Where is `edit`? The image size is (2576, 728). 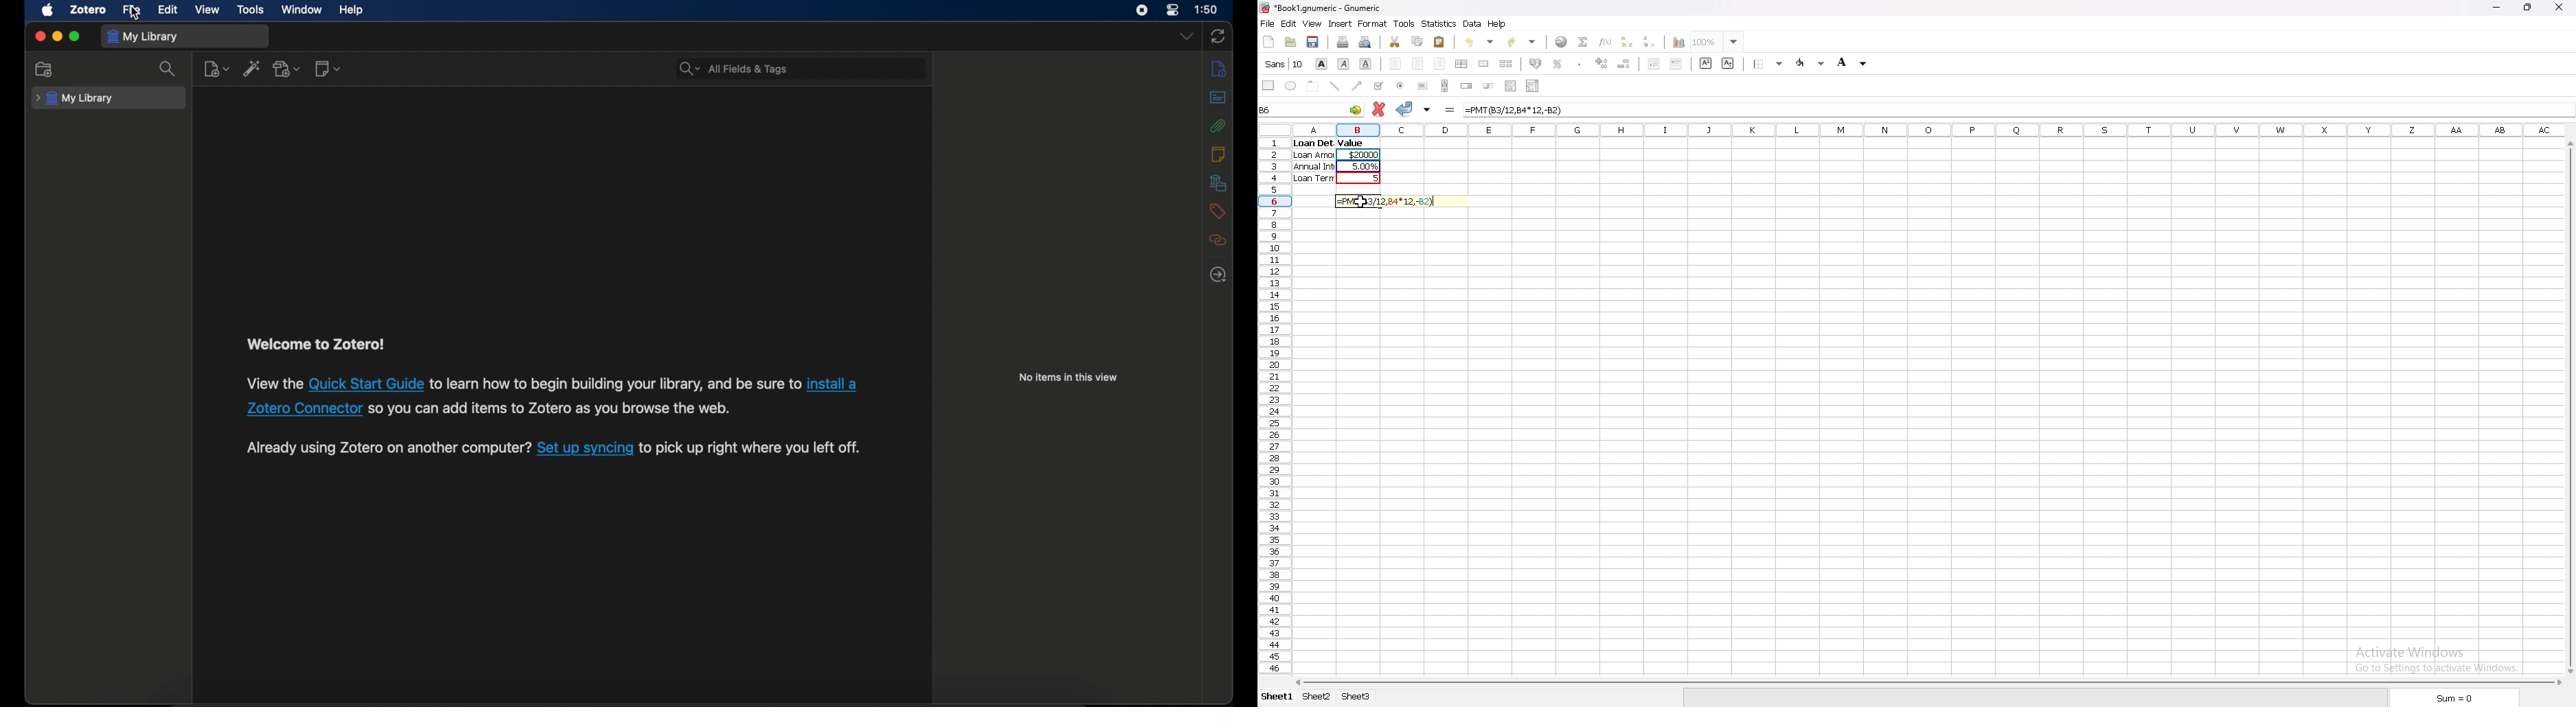 edit is located at coordinates (169, 10).